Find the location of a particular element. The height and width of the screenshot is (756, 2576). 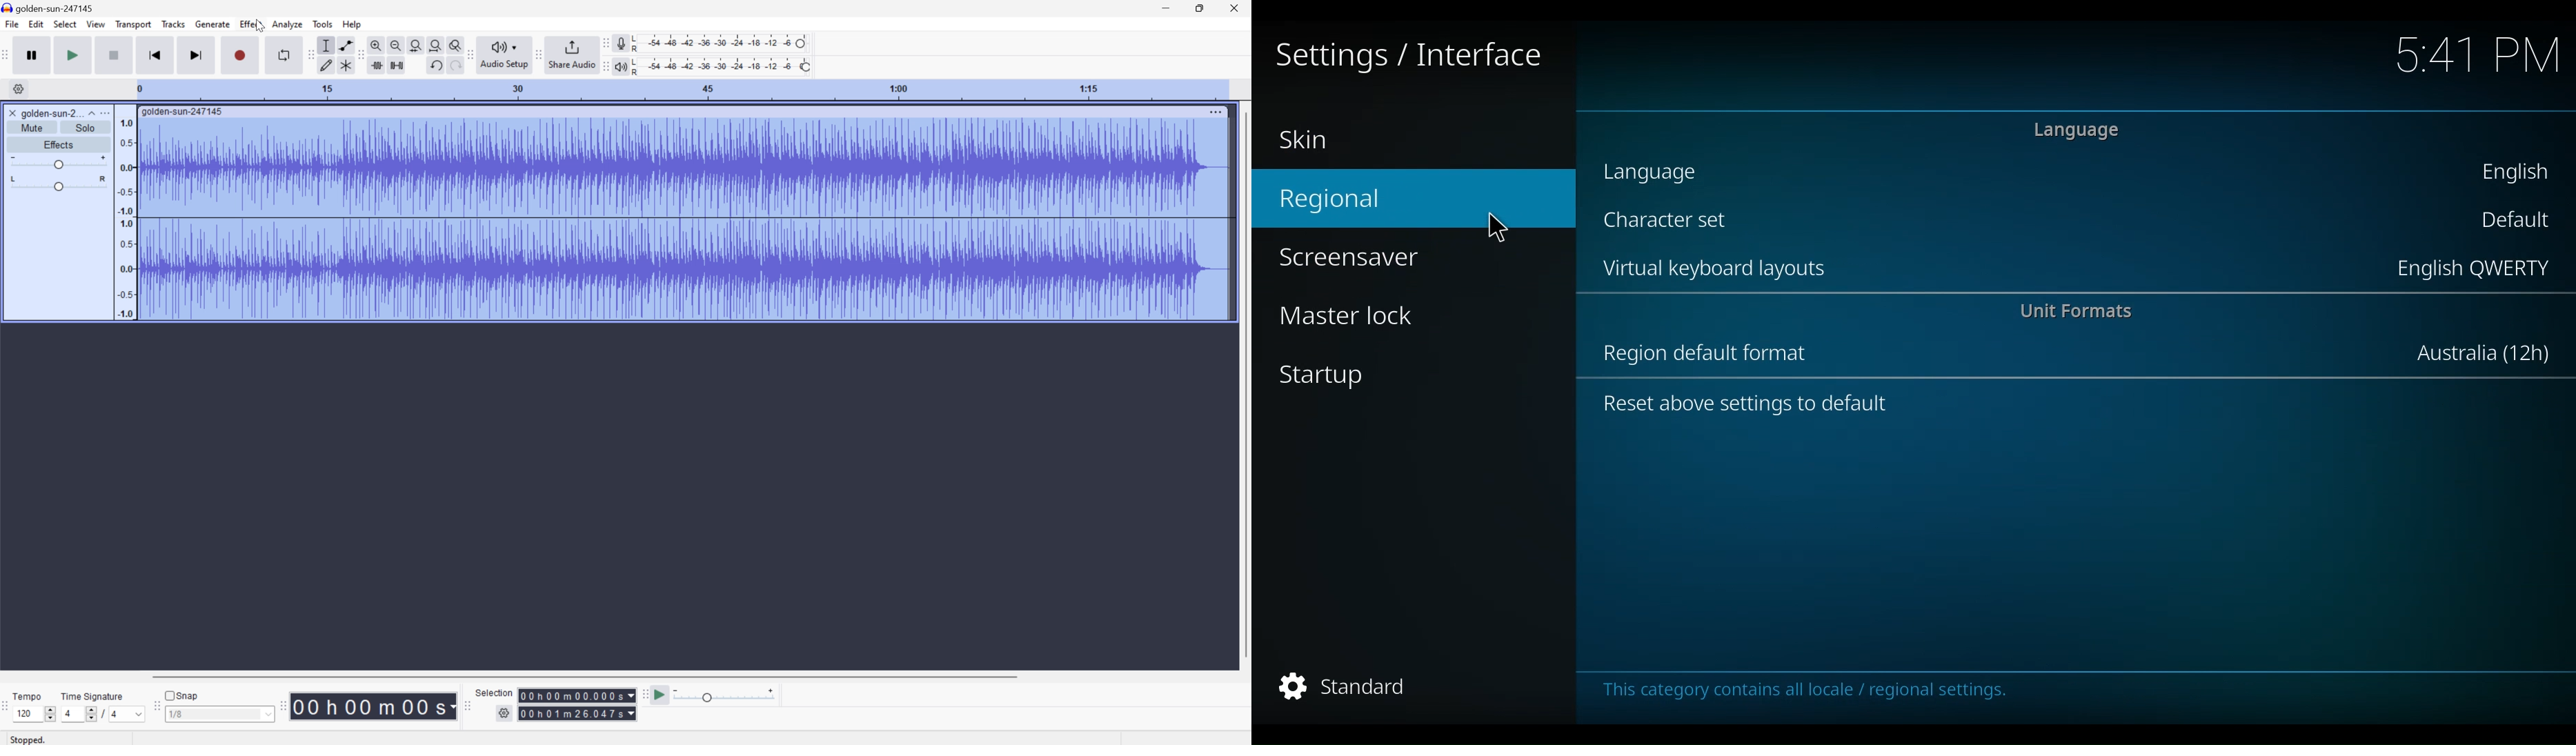

This category contains all locale/regional settings is located at coordinates (1816, 690).